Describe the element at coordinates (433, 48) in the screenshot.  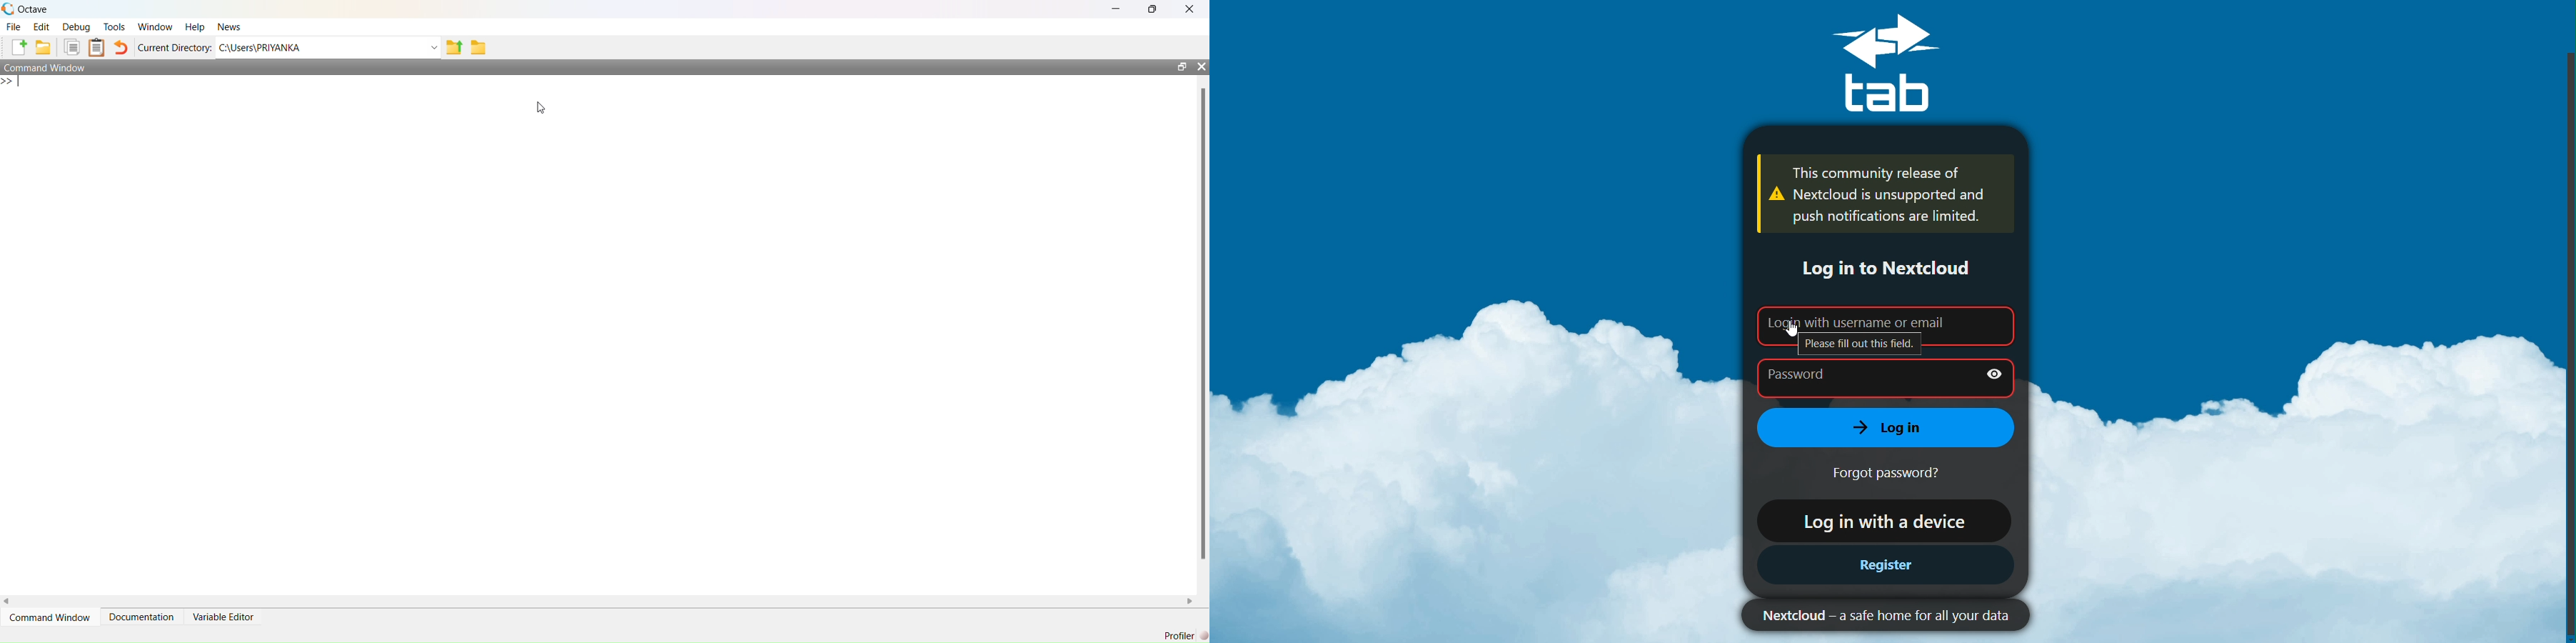
I see `Drop-down ` at that location.